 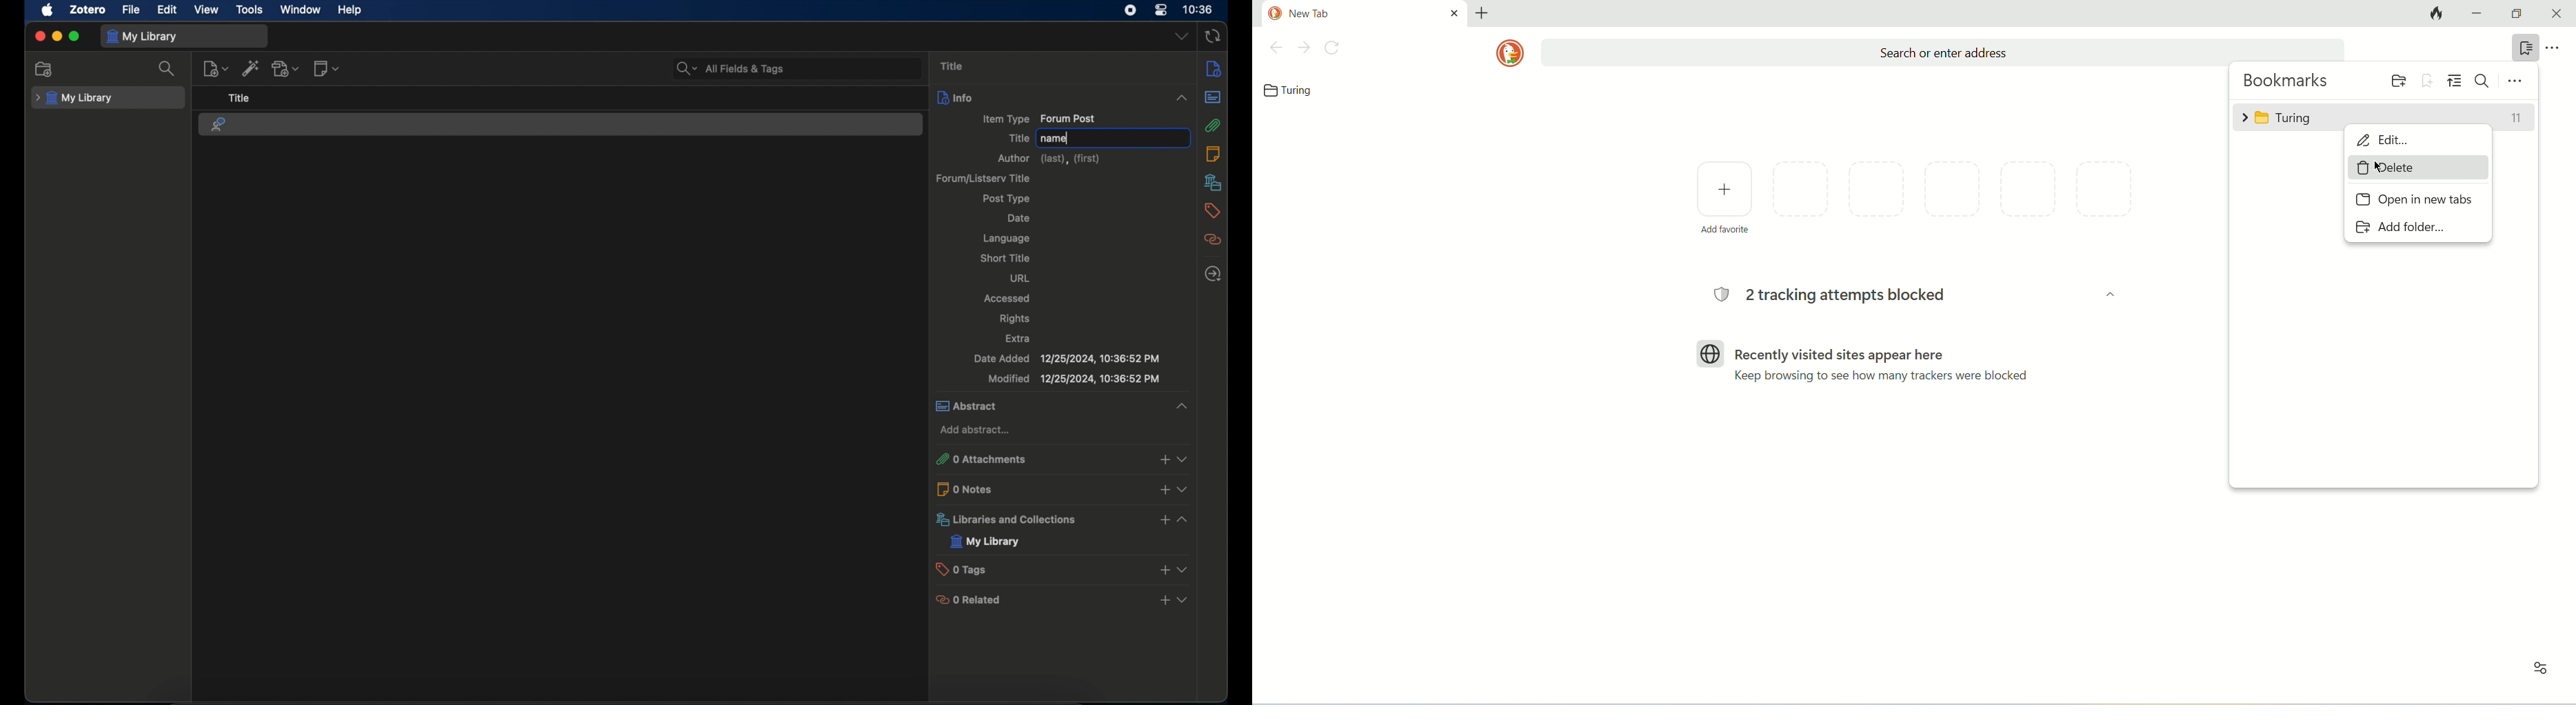 What do you see at coordinates (1068, 358) in the screenshot?
I see `date added` at bounding box center [1068, 358].